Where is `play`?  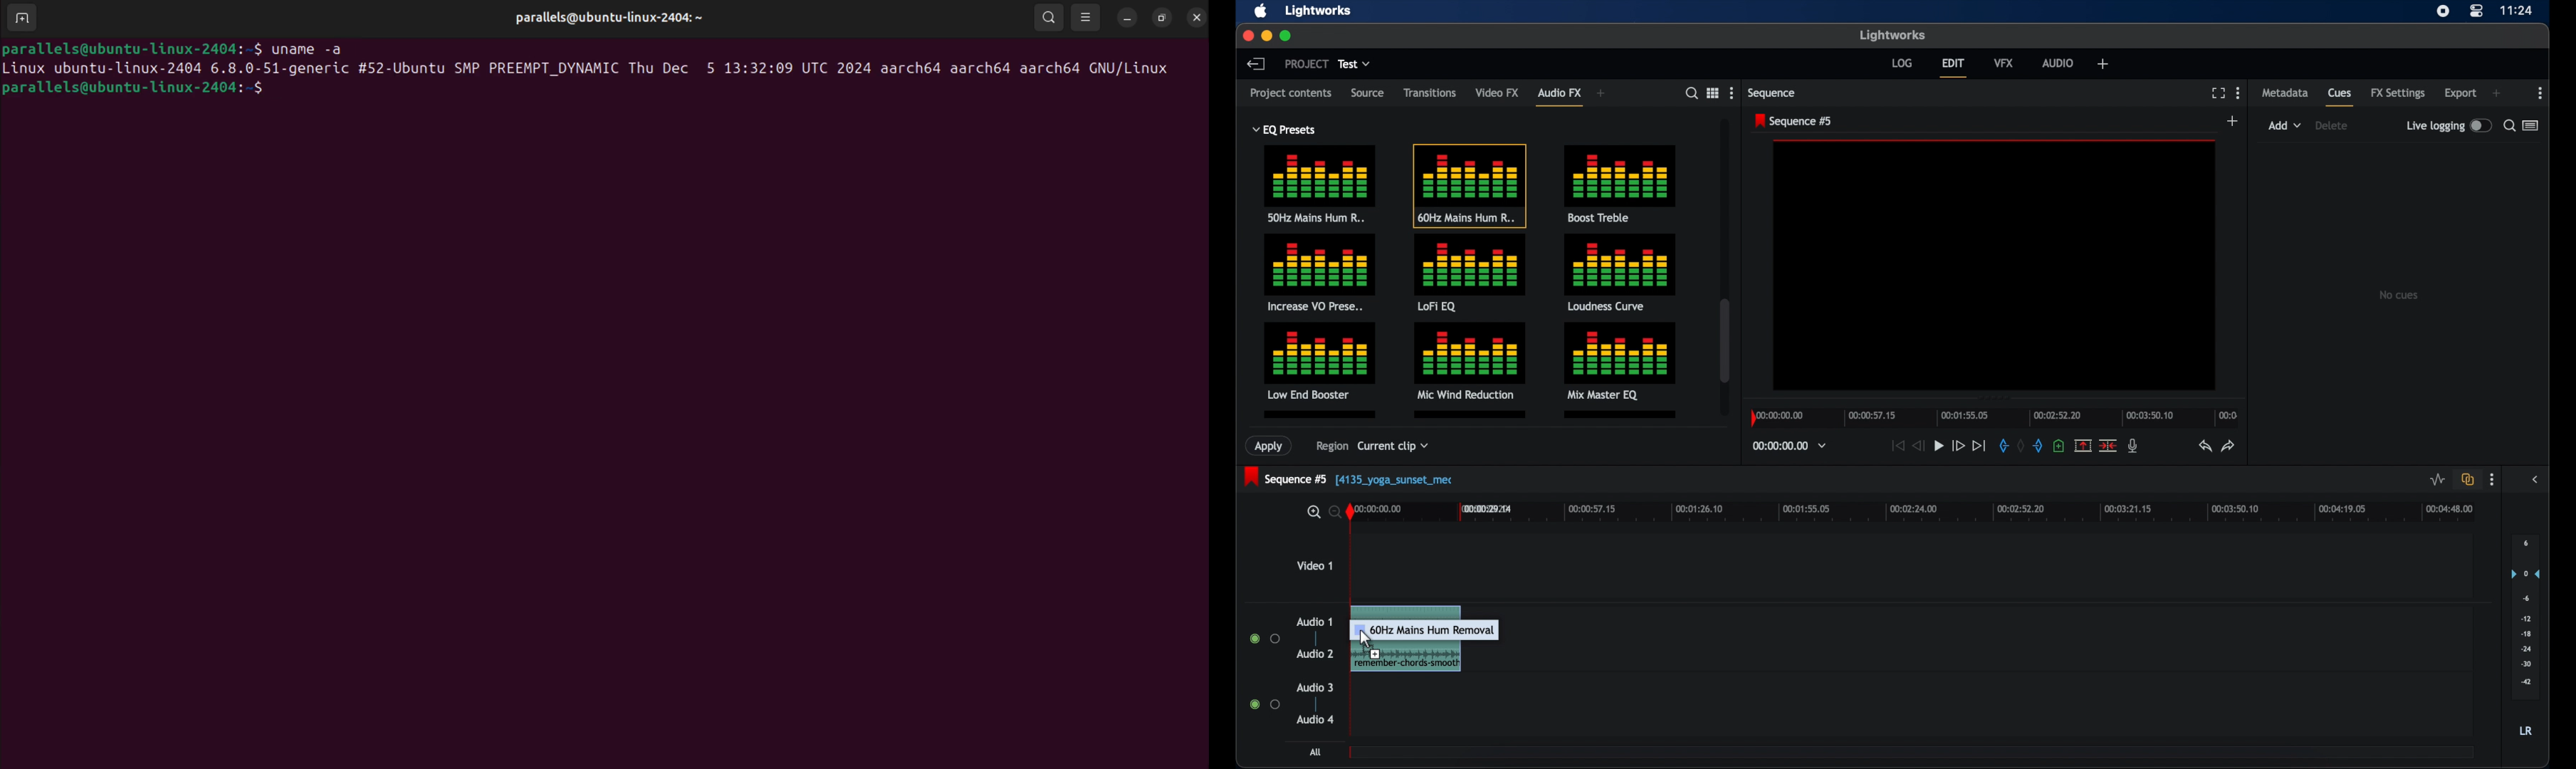
play is located at coordinates (1939, 446).